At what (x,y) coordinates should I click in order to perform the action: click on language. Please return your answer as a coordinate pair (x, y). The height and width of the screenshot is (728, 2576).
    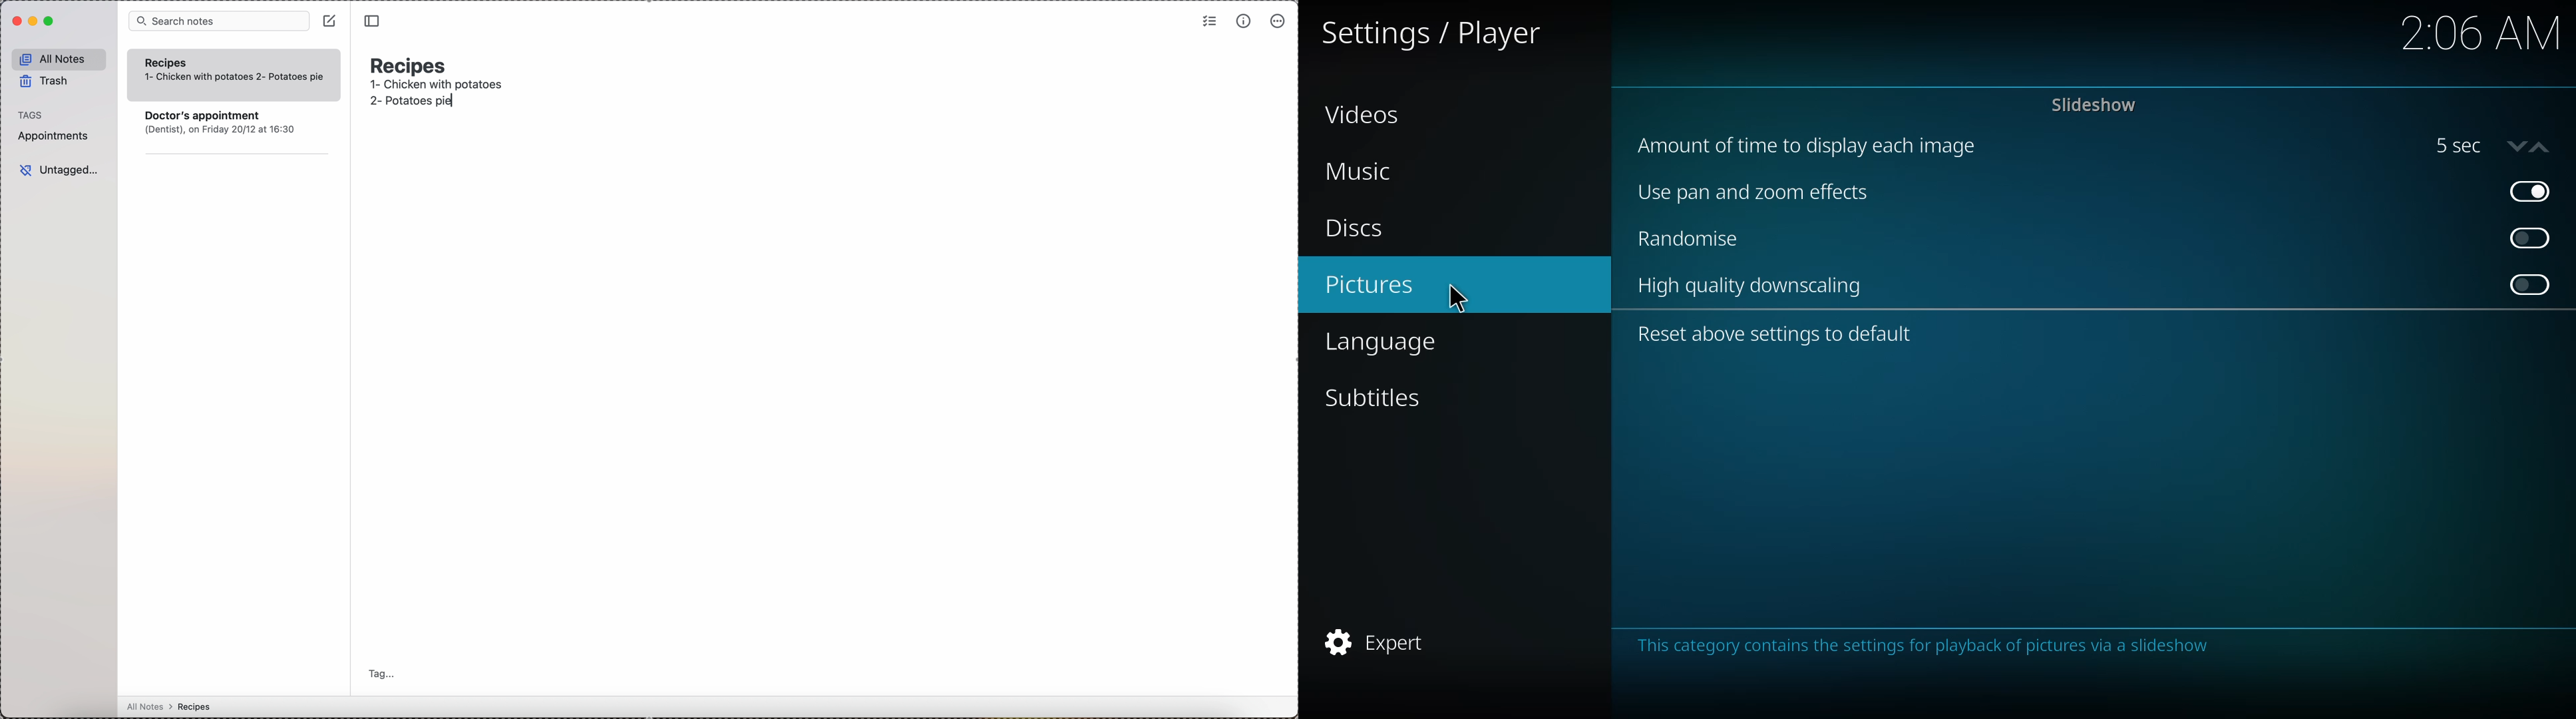
    Looking at the image, I should click on (1379, 342).